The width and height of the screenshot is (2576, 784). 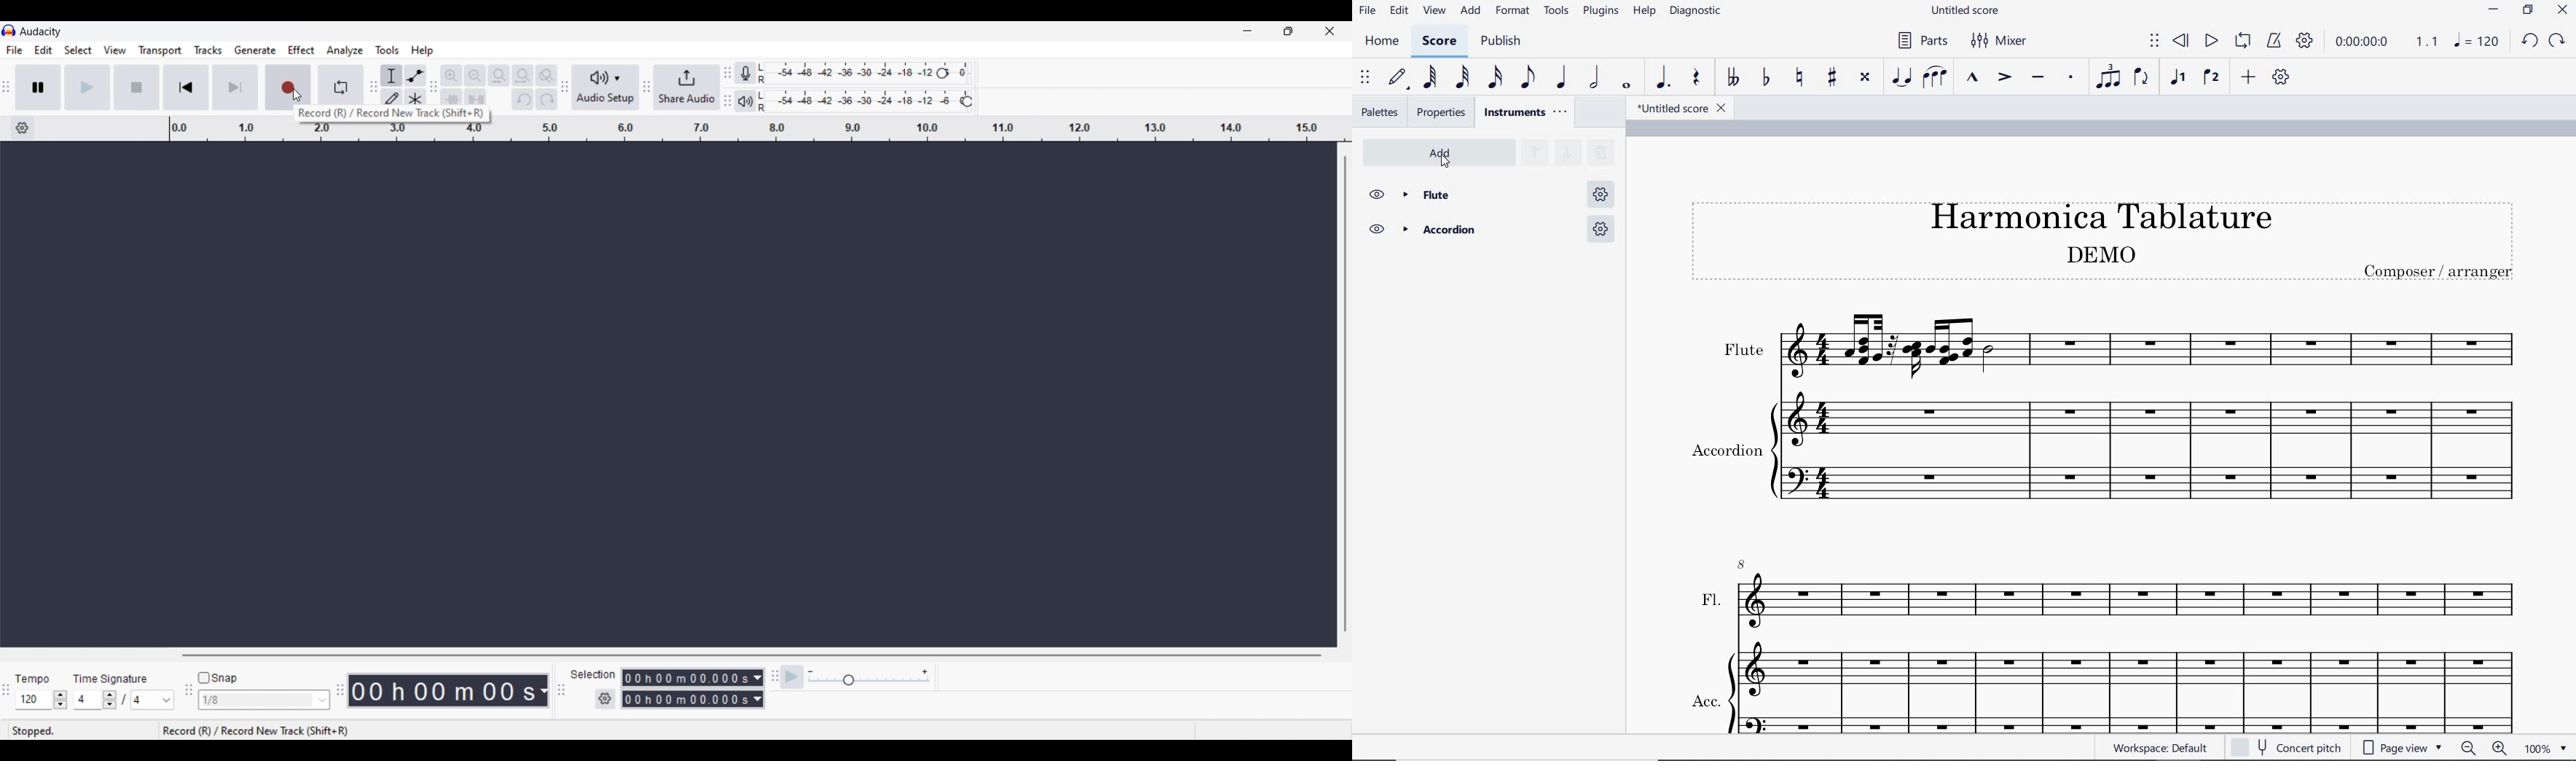 I want to click on properties, so click(x=1443, y=112).